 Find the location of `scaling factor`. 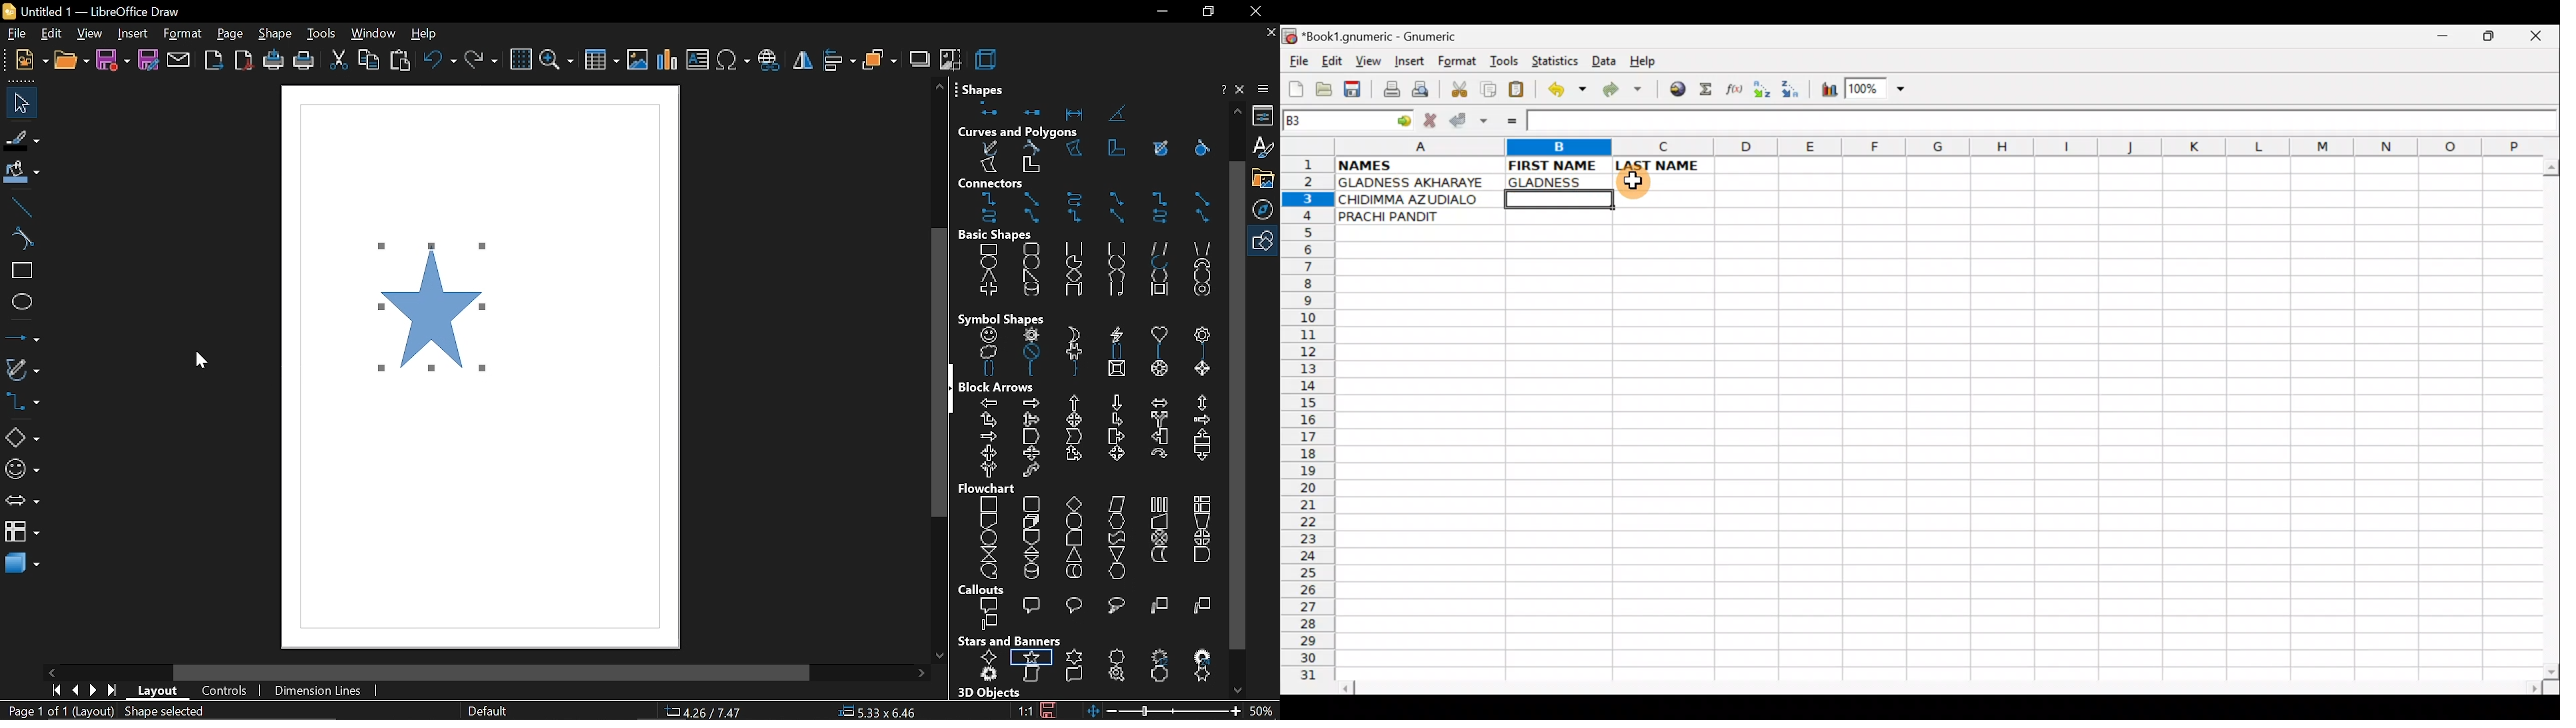

scaling factor is located at coordinates (1025, 710).